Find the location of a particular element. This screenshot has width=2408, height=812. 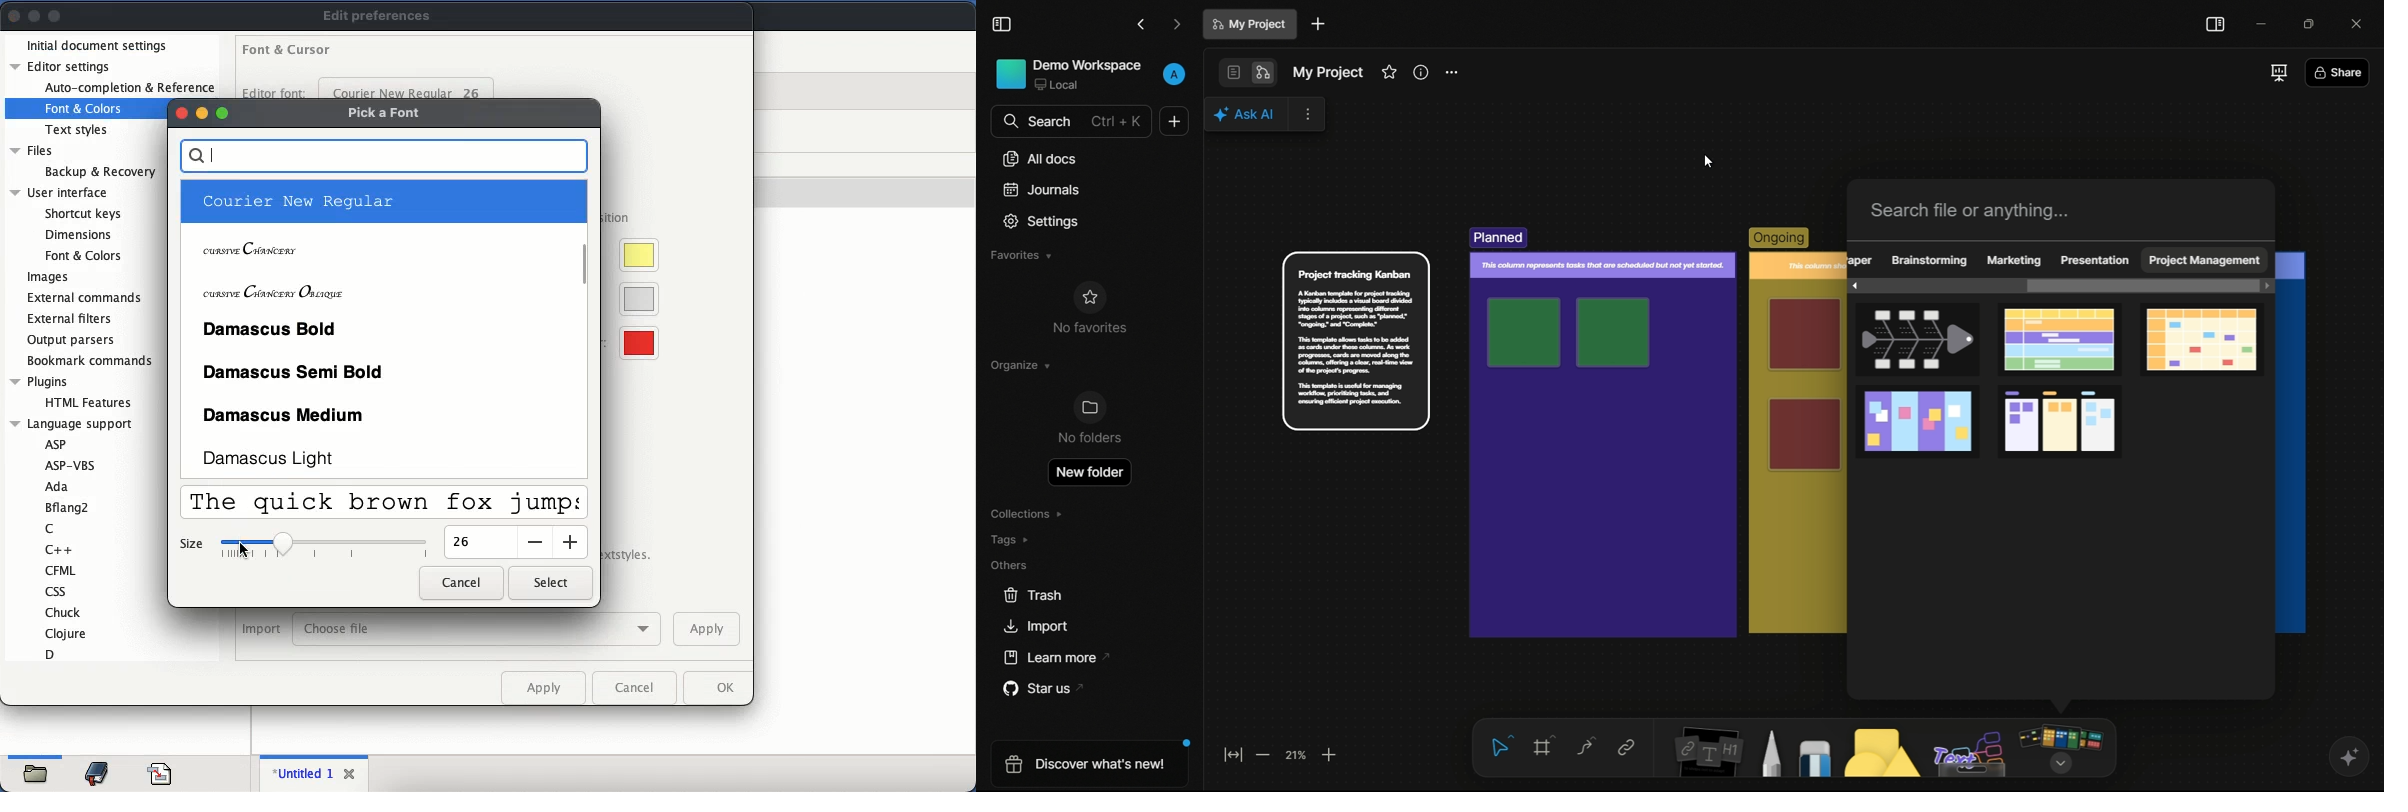

ASP-VBS is located at coordinates (71, 463).